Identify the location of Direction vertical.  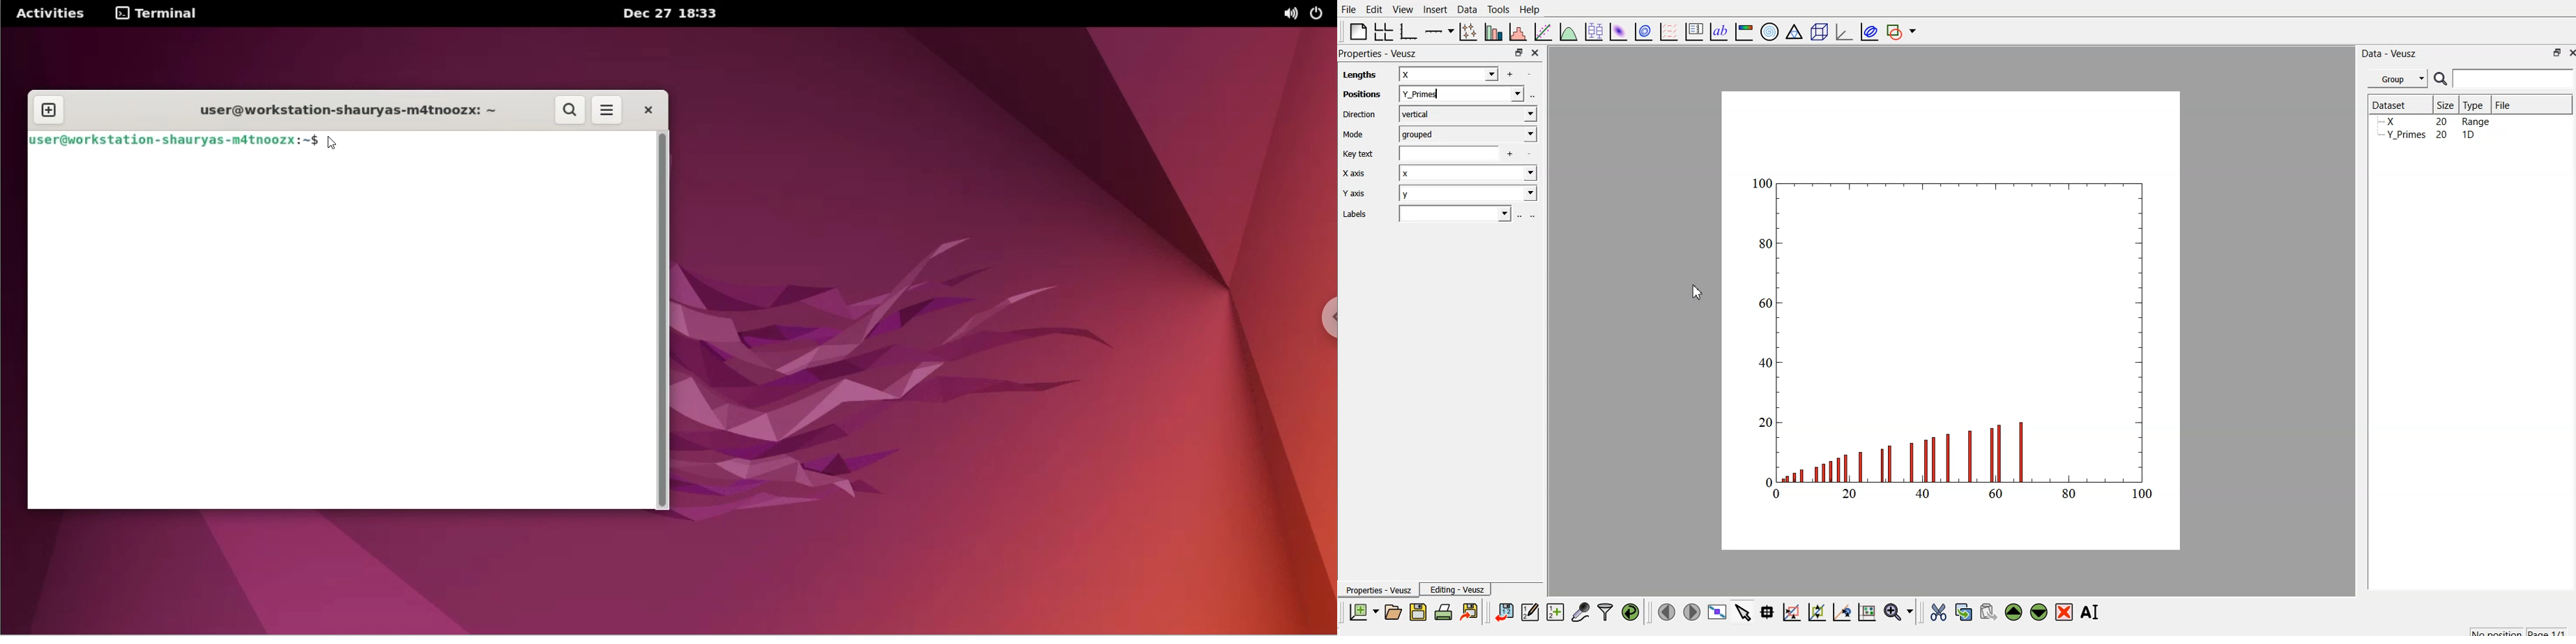
(1441, 114).